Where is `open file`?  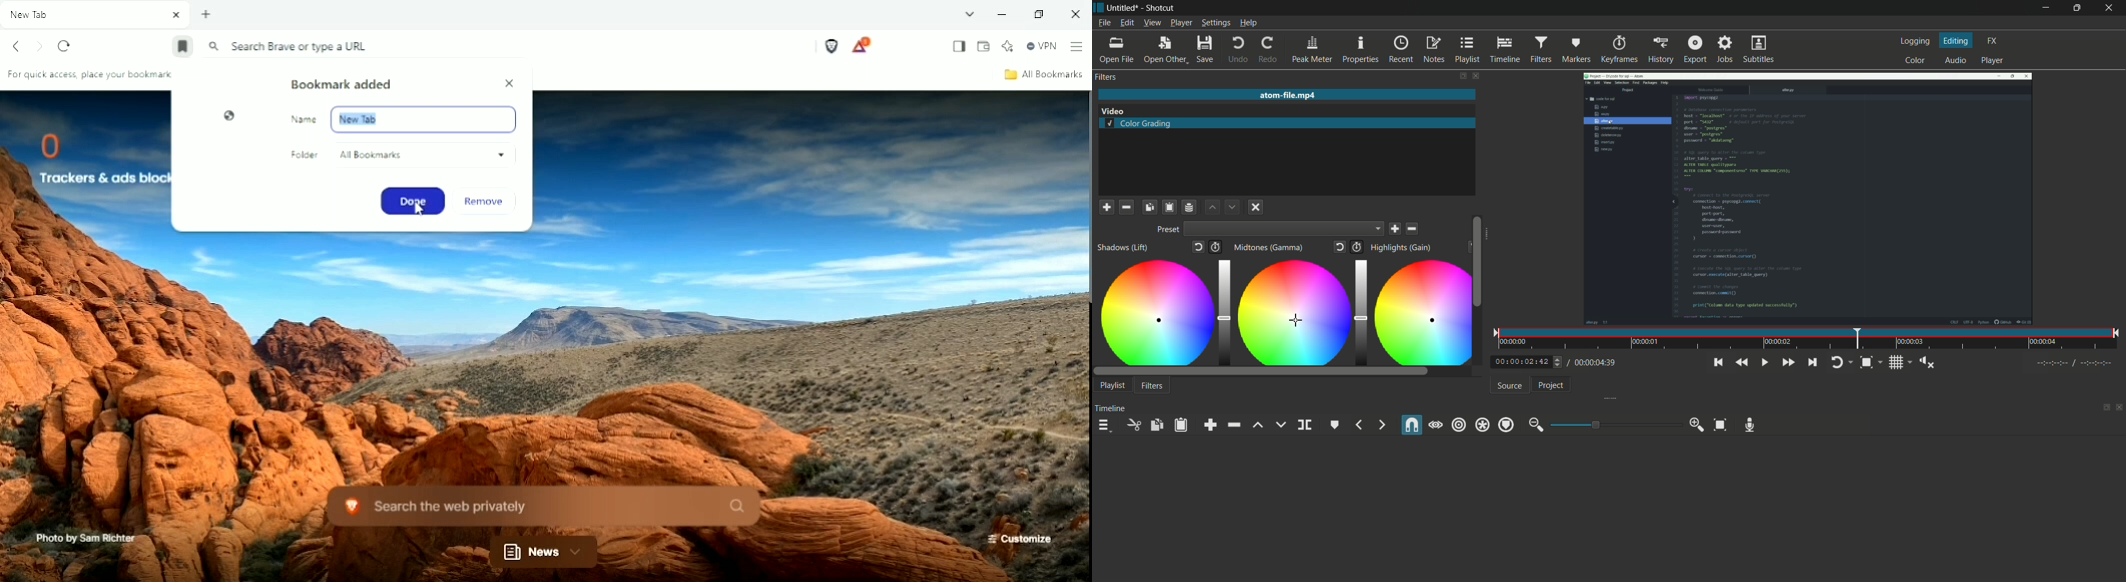 open file is located at coordinates (1116, 51).